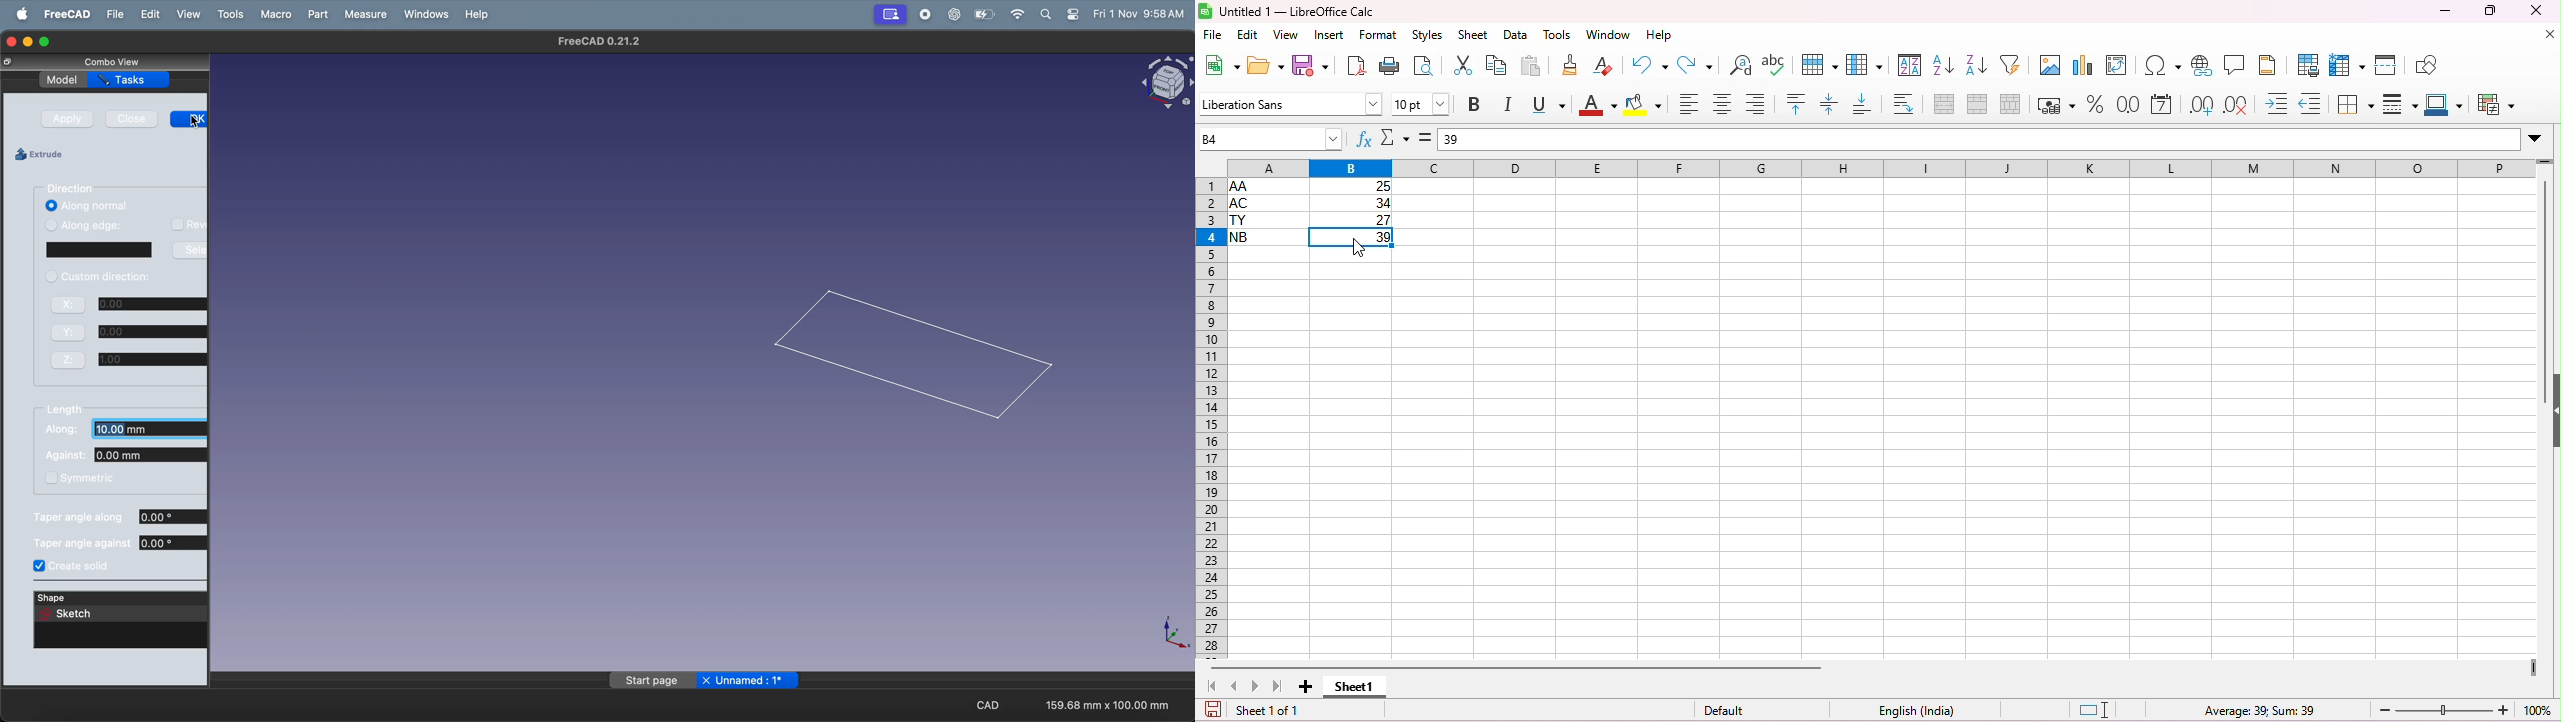 This screenshot has height=728, width=2576. What do you see at coordinates (1496, 65) in the screenshot?
I see `copy` at bounding box center [1496, 65].